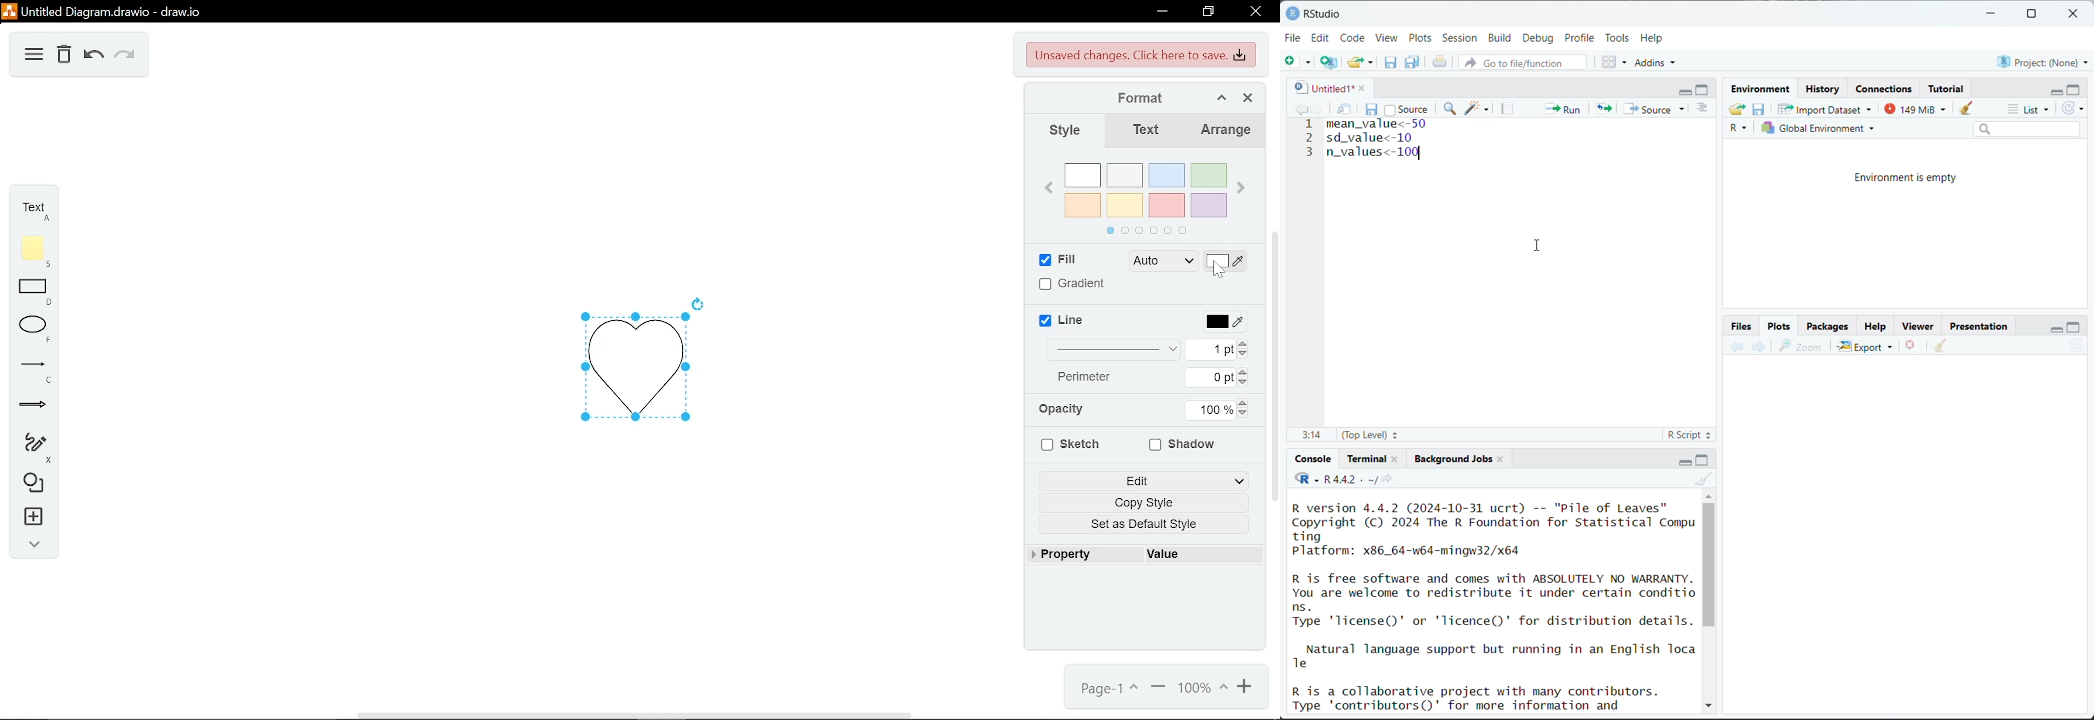 This screenshot has width=2100, height=728. What do you see at coordinates (1522, 63) in the screenshot?
I see `go to file/function` at bounding box center [1522, 63].